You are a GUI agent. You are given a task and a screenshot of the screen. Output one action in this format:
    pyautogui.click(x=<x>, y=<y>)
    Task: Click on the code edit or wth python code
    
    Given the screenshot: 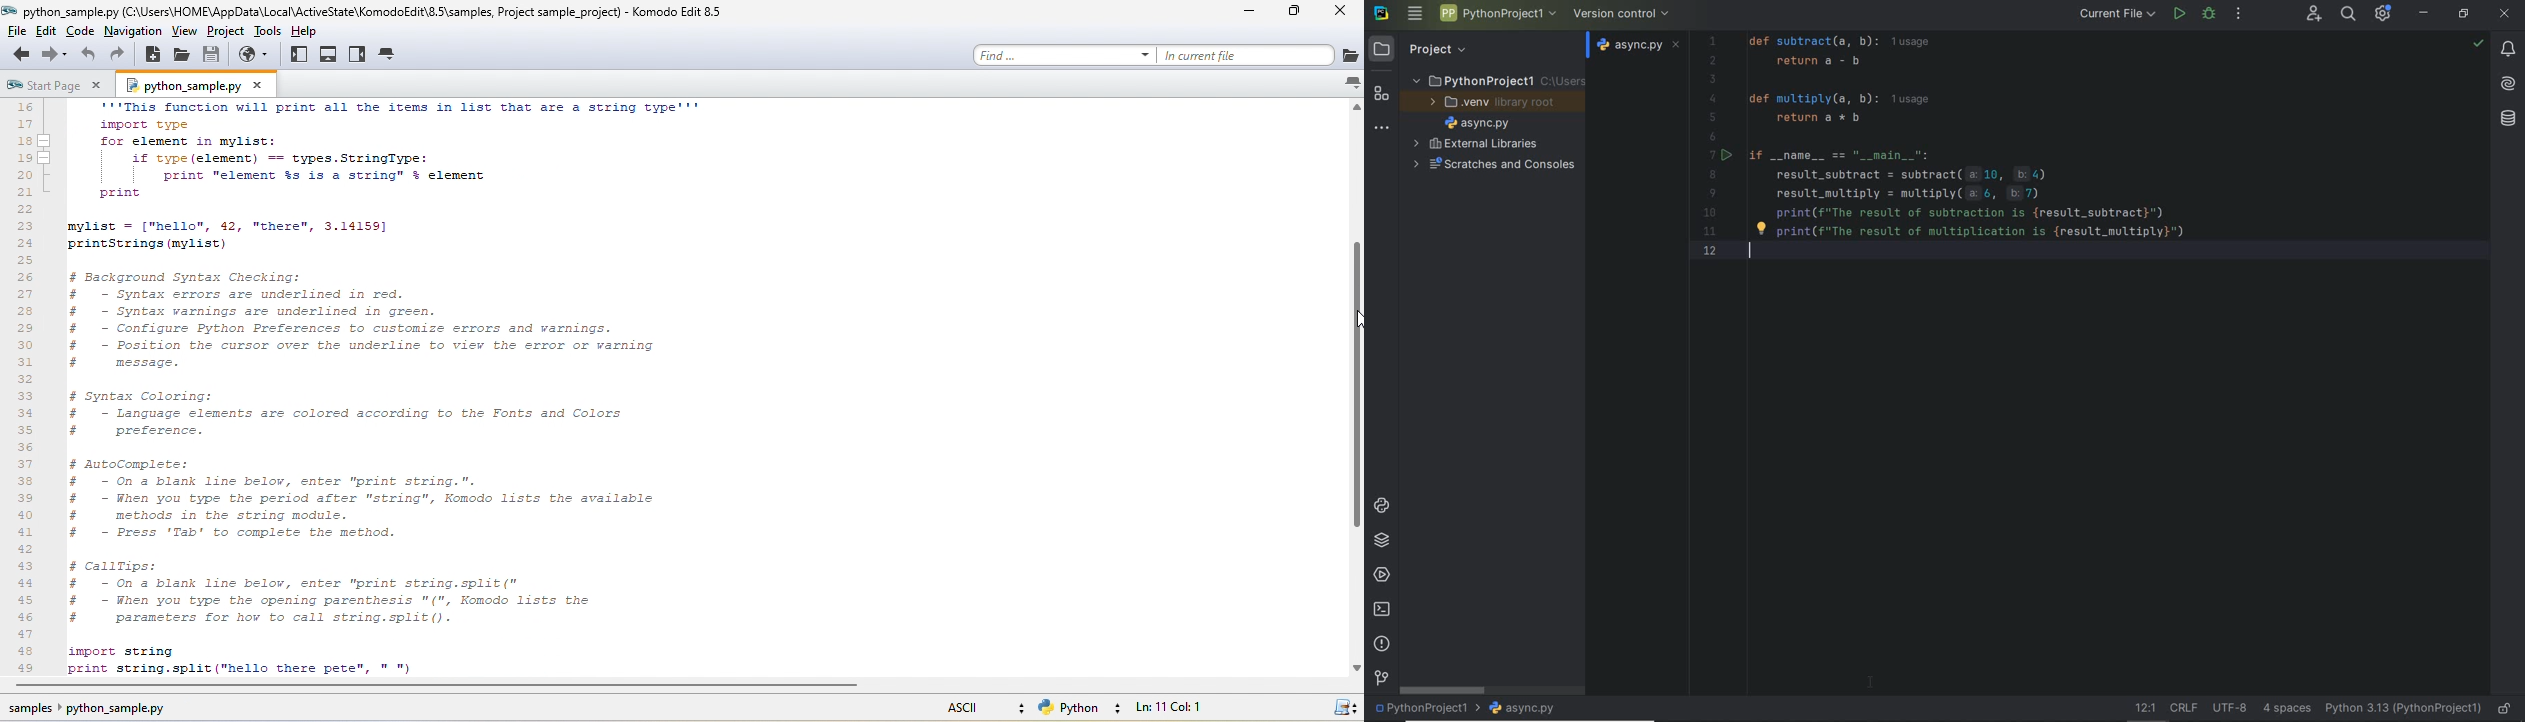 What is the action you would take?
    pyautogui.click(x=454, y=390)
    